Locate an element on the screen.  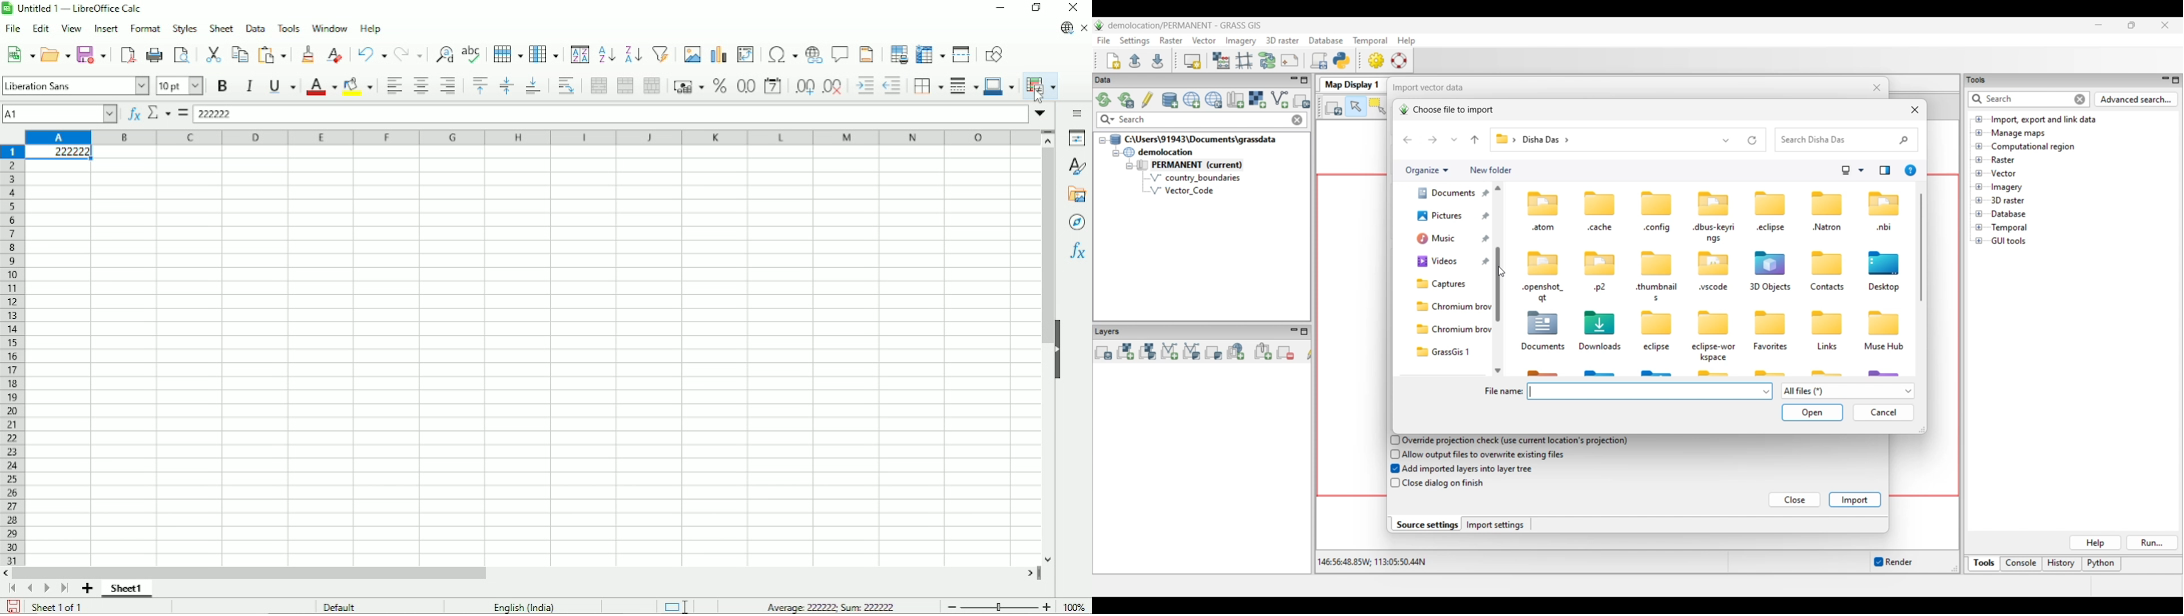
Paste is located at coordinates (275, 52).